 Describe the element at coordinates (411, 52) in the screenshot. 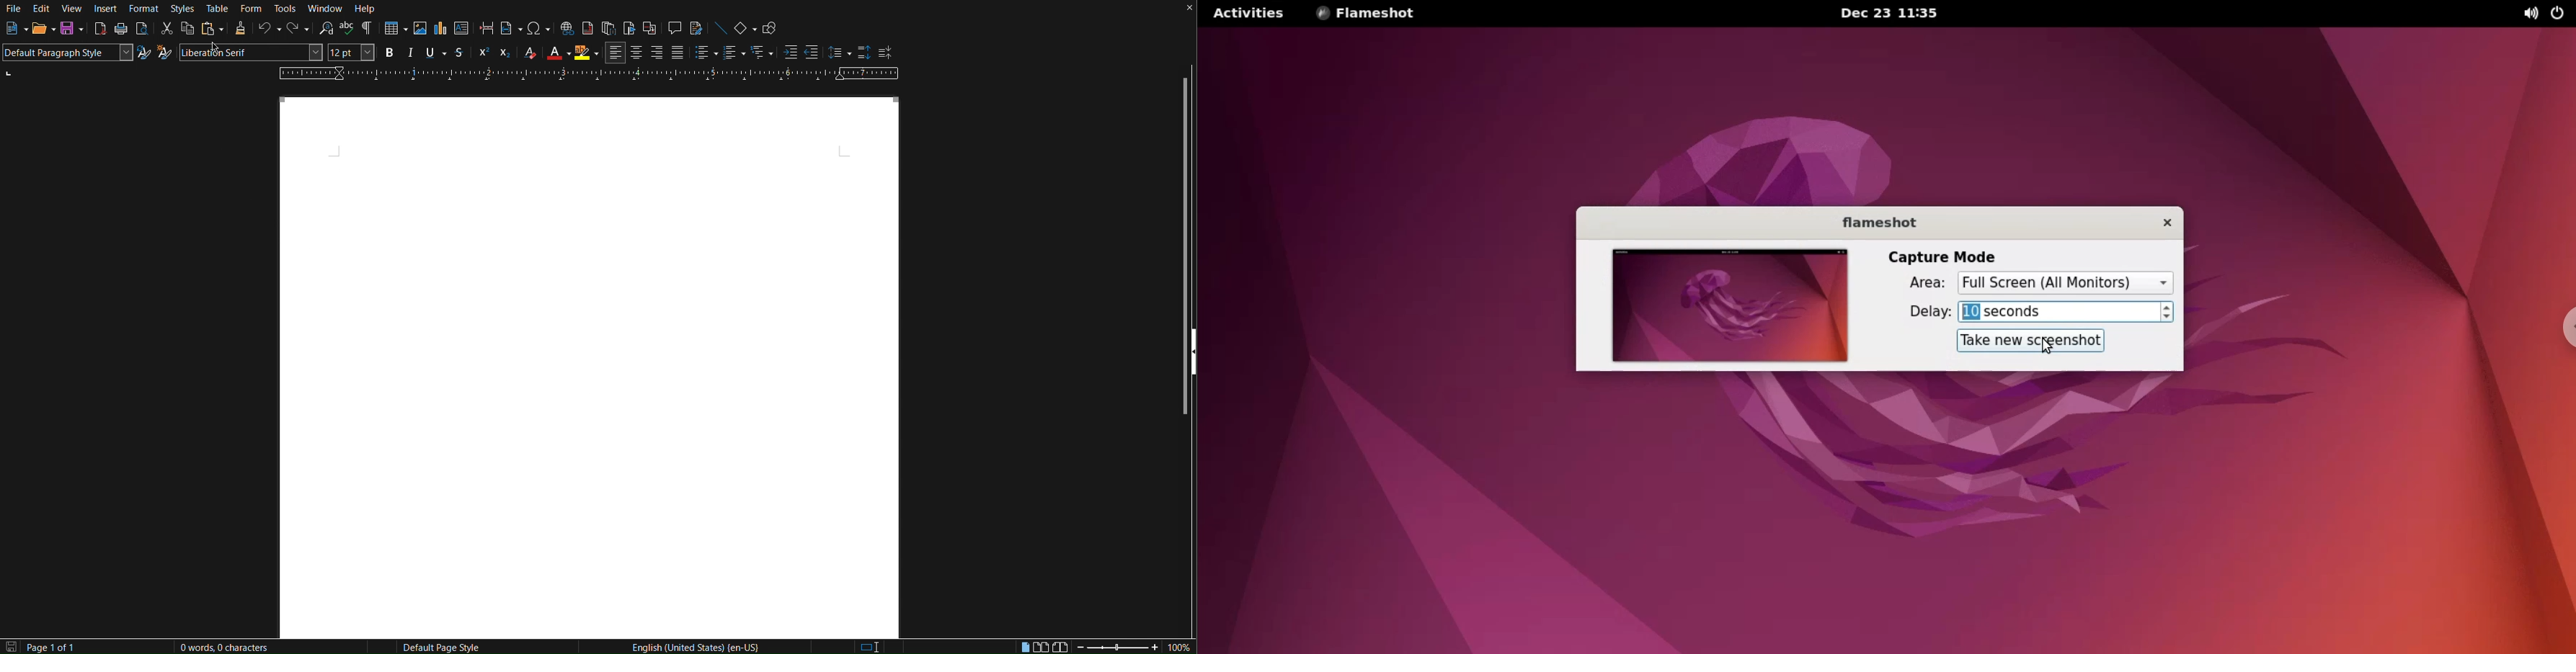

I see `Italics` at that location.